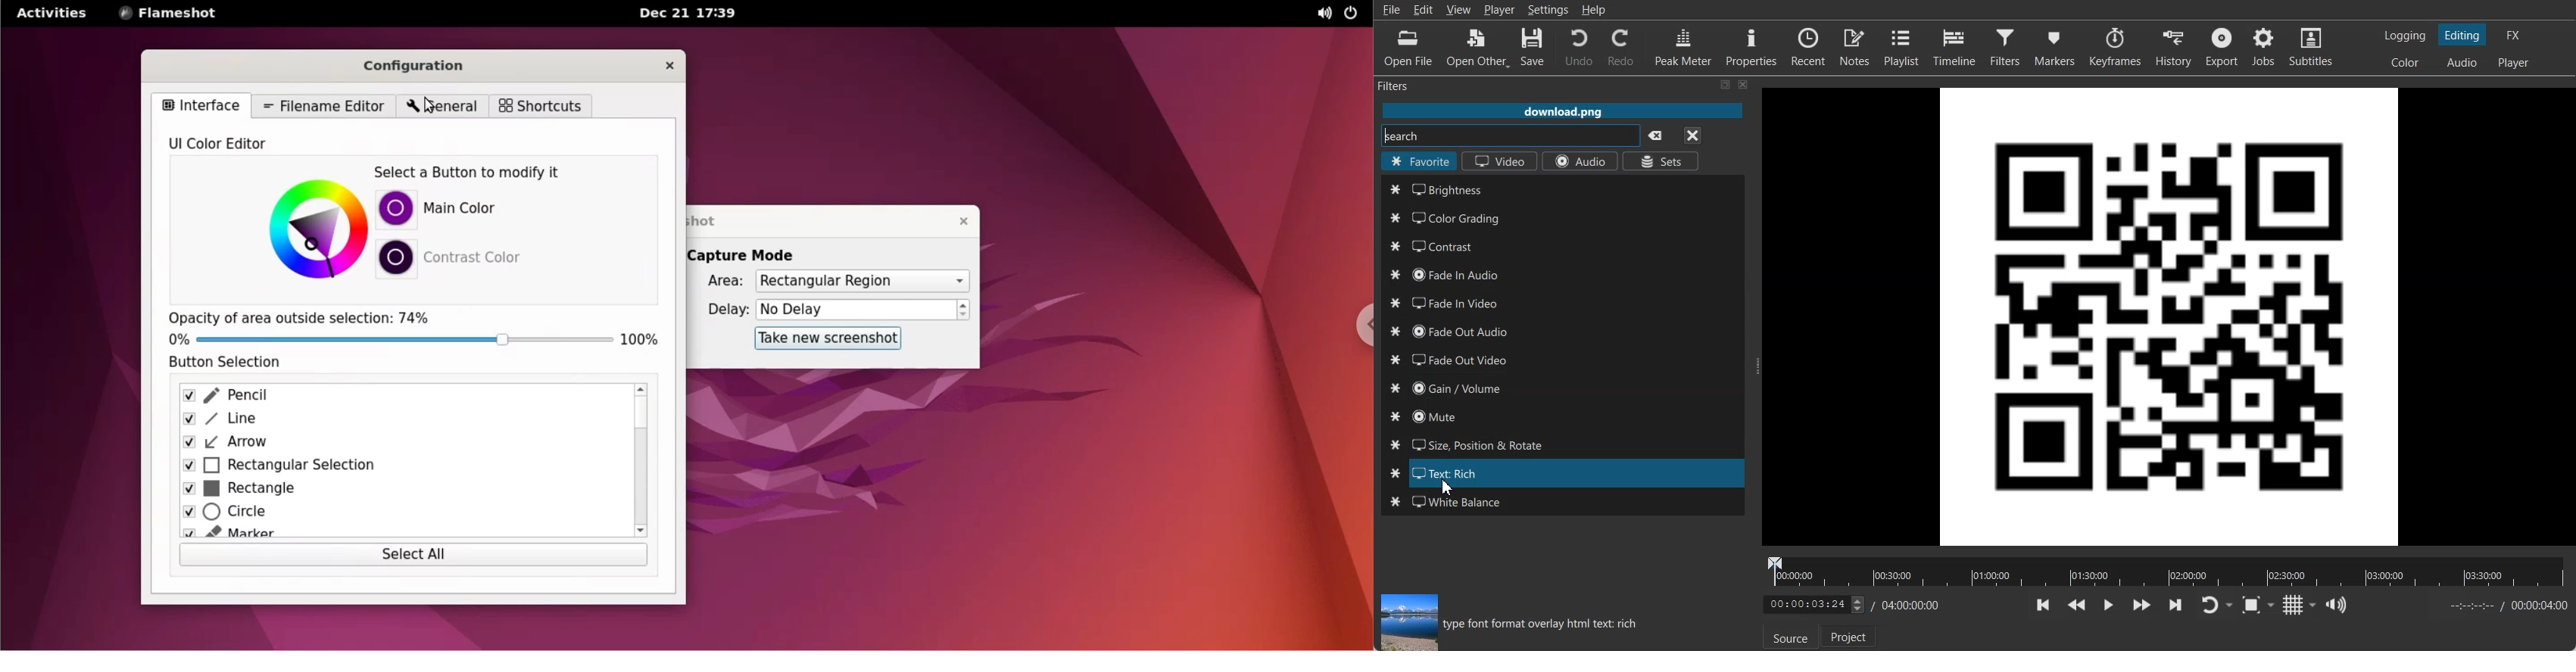 The width and height of the screenshot is (2576, 672). Describe the element at coordinates (2312, 47) in the screenshot. I see `Subtitles` at that location.